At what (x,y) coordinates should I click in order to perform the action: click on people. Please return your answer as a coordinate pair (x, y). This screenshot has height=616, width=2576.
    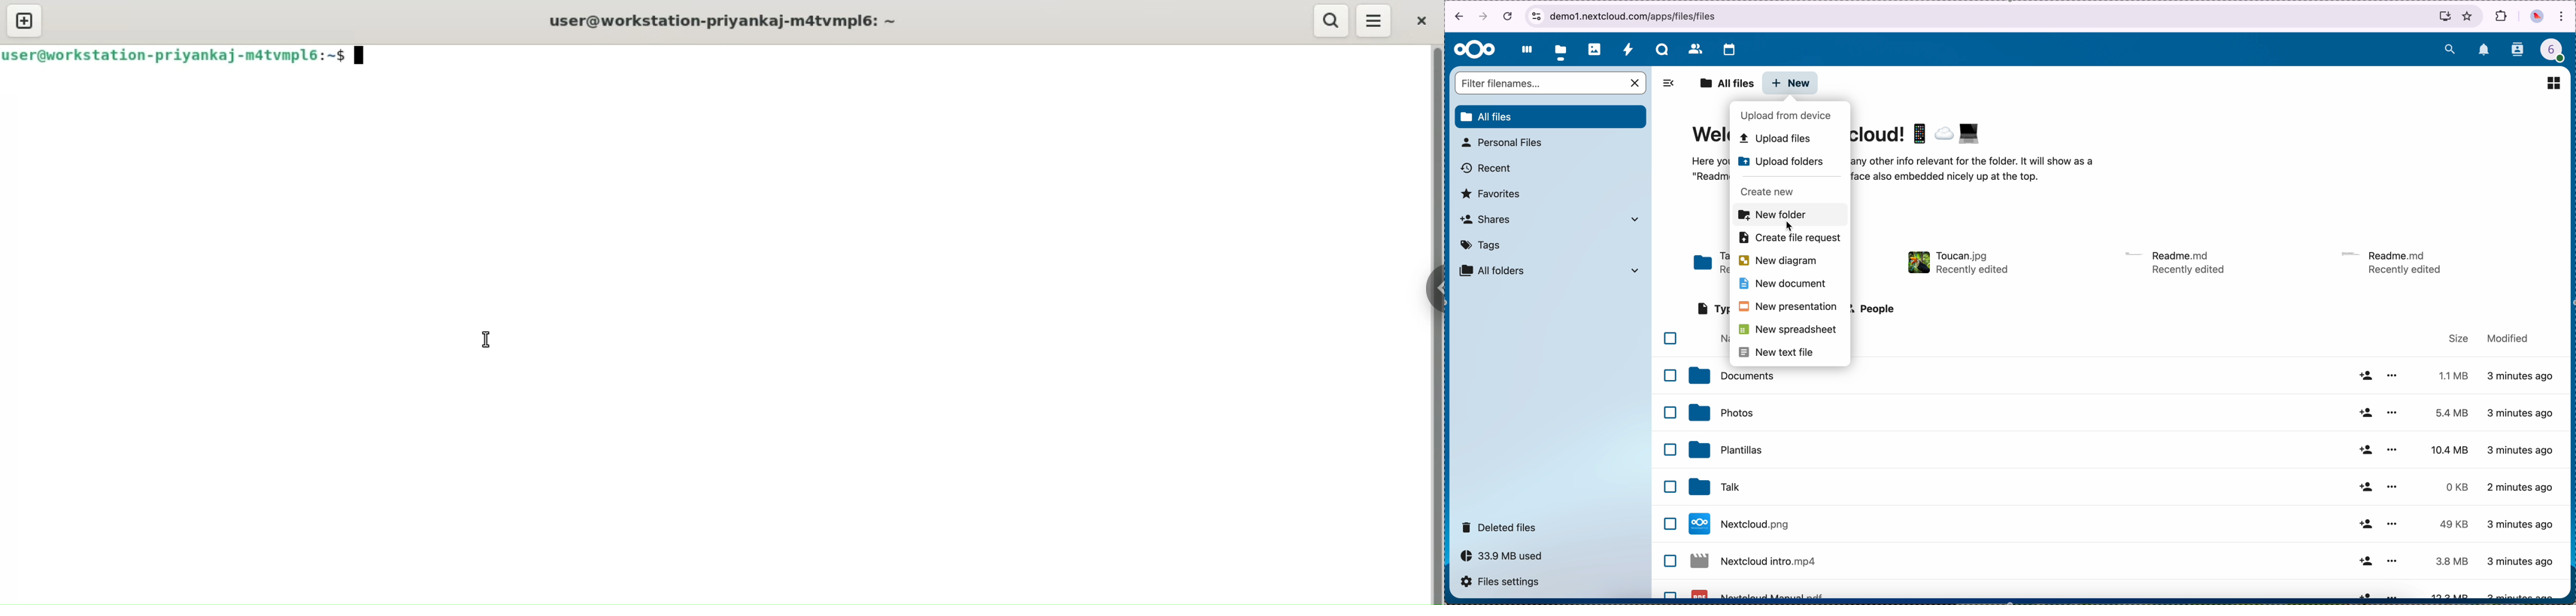
    Looking at the image, I should click on (1875, 309).